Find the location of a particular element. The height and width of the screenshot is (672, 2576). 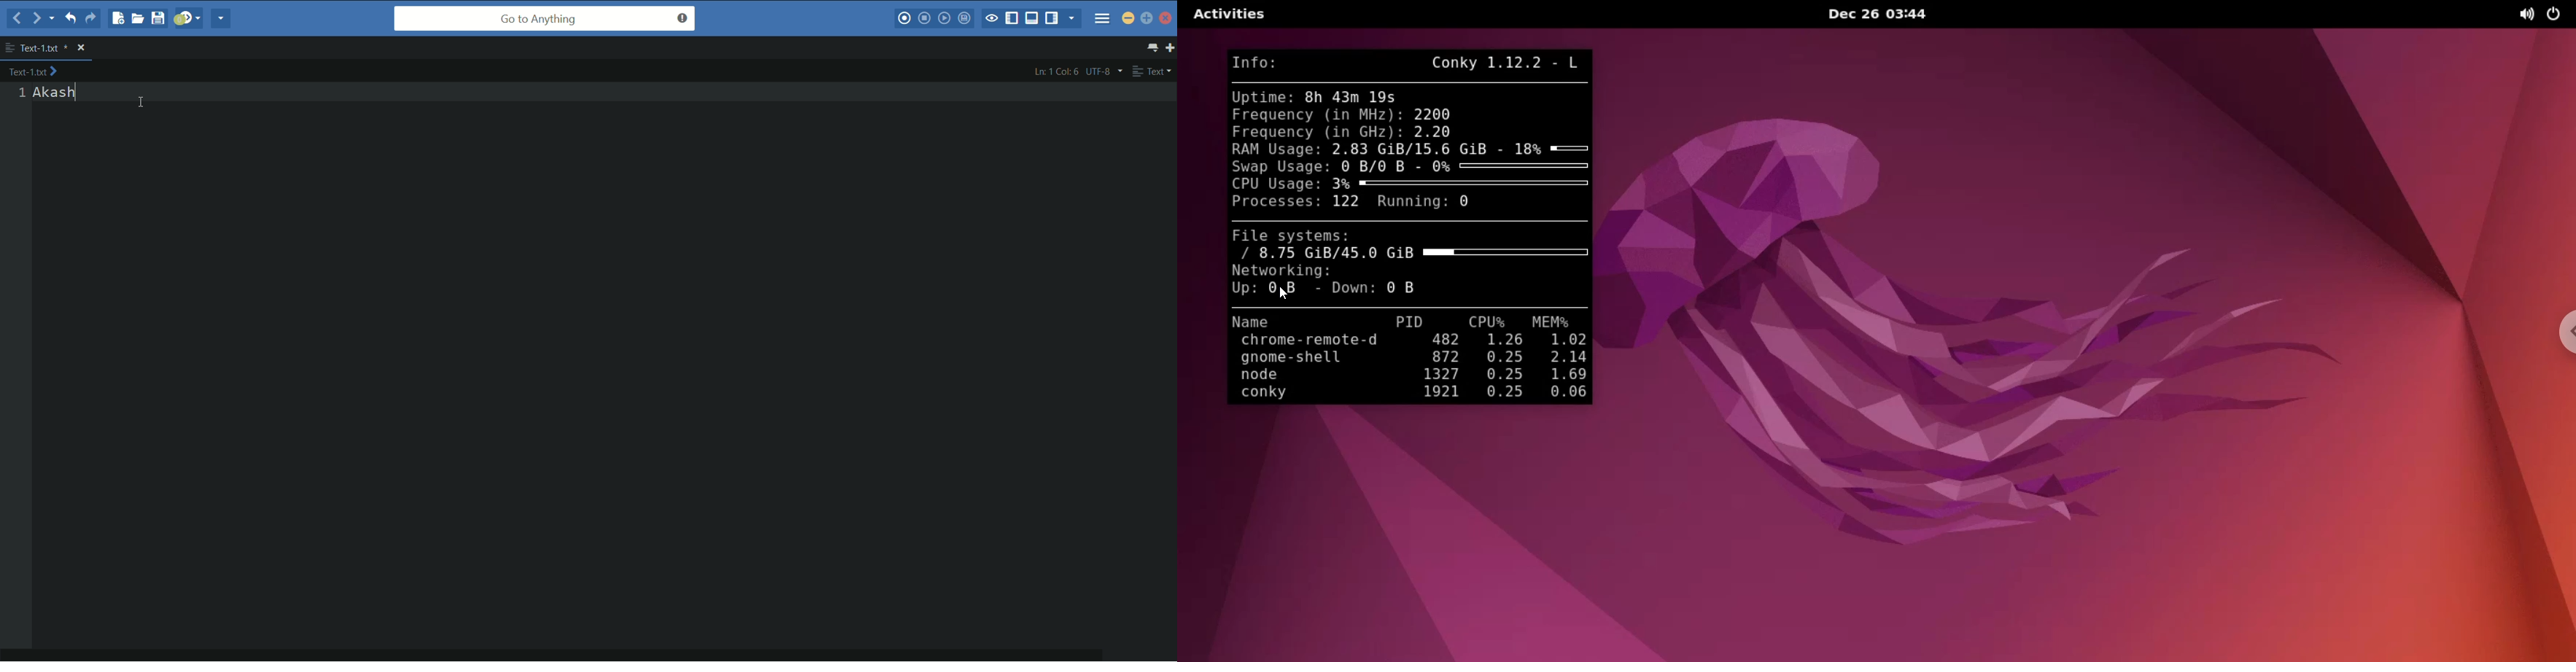

menu is located at coordinates (1102, 18).